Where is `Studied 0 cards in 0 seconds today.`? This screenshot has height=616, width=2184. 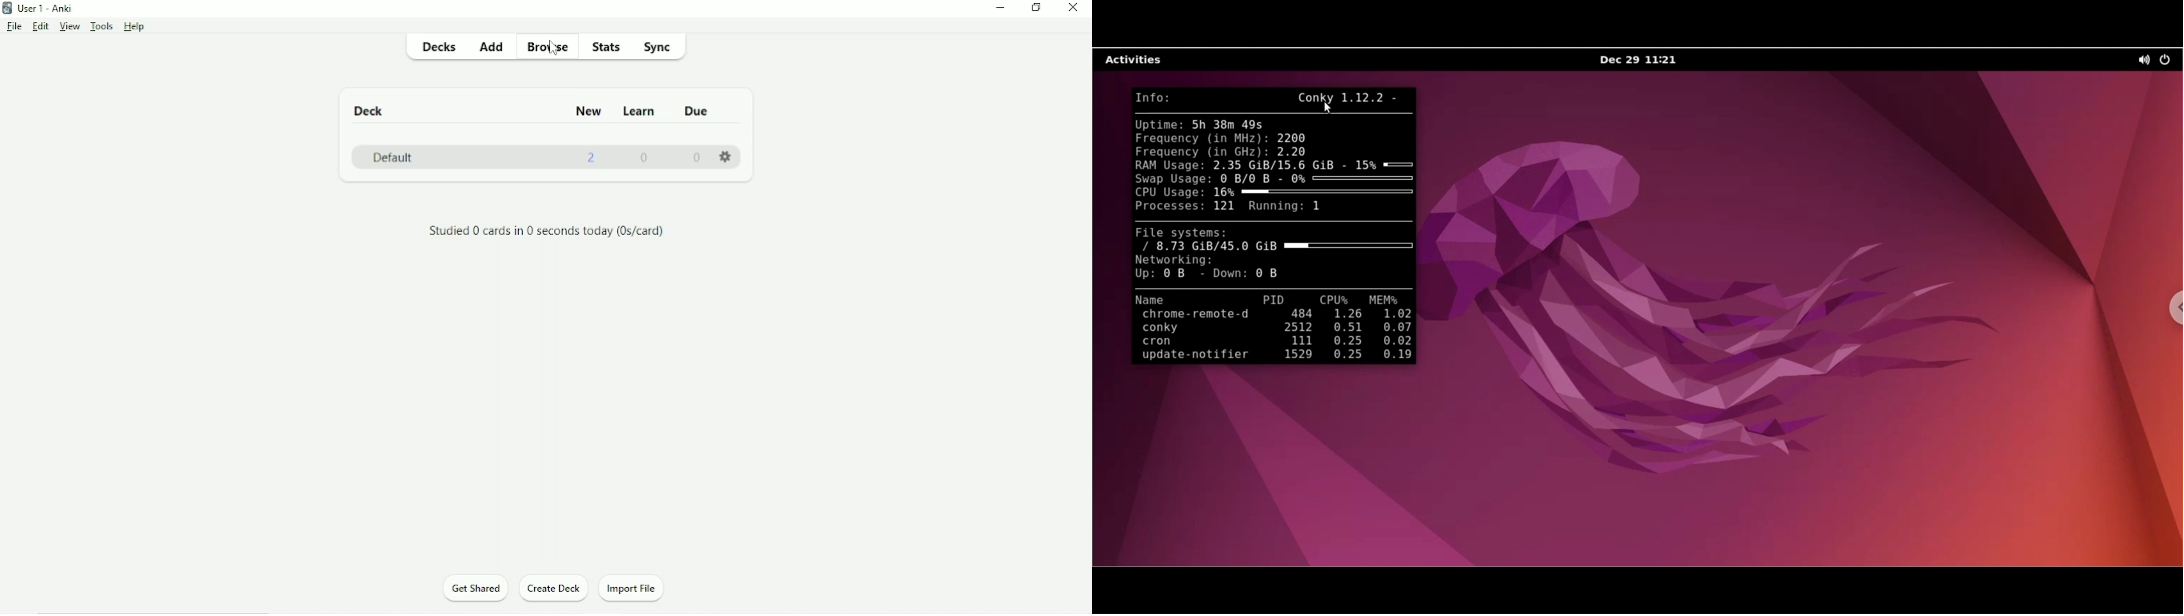
Studied 0 cards in 0 seconds today. is located at coordinates (544, 232).